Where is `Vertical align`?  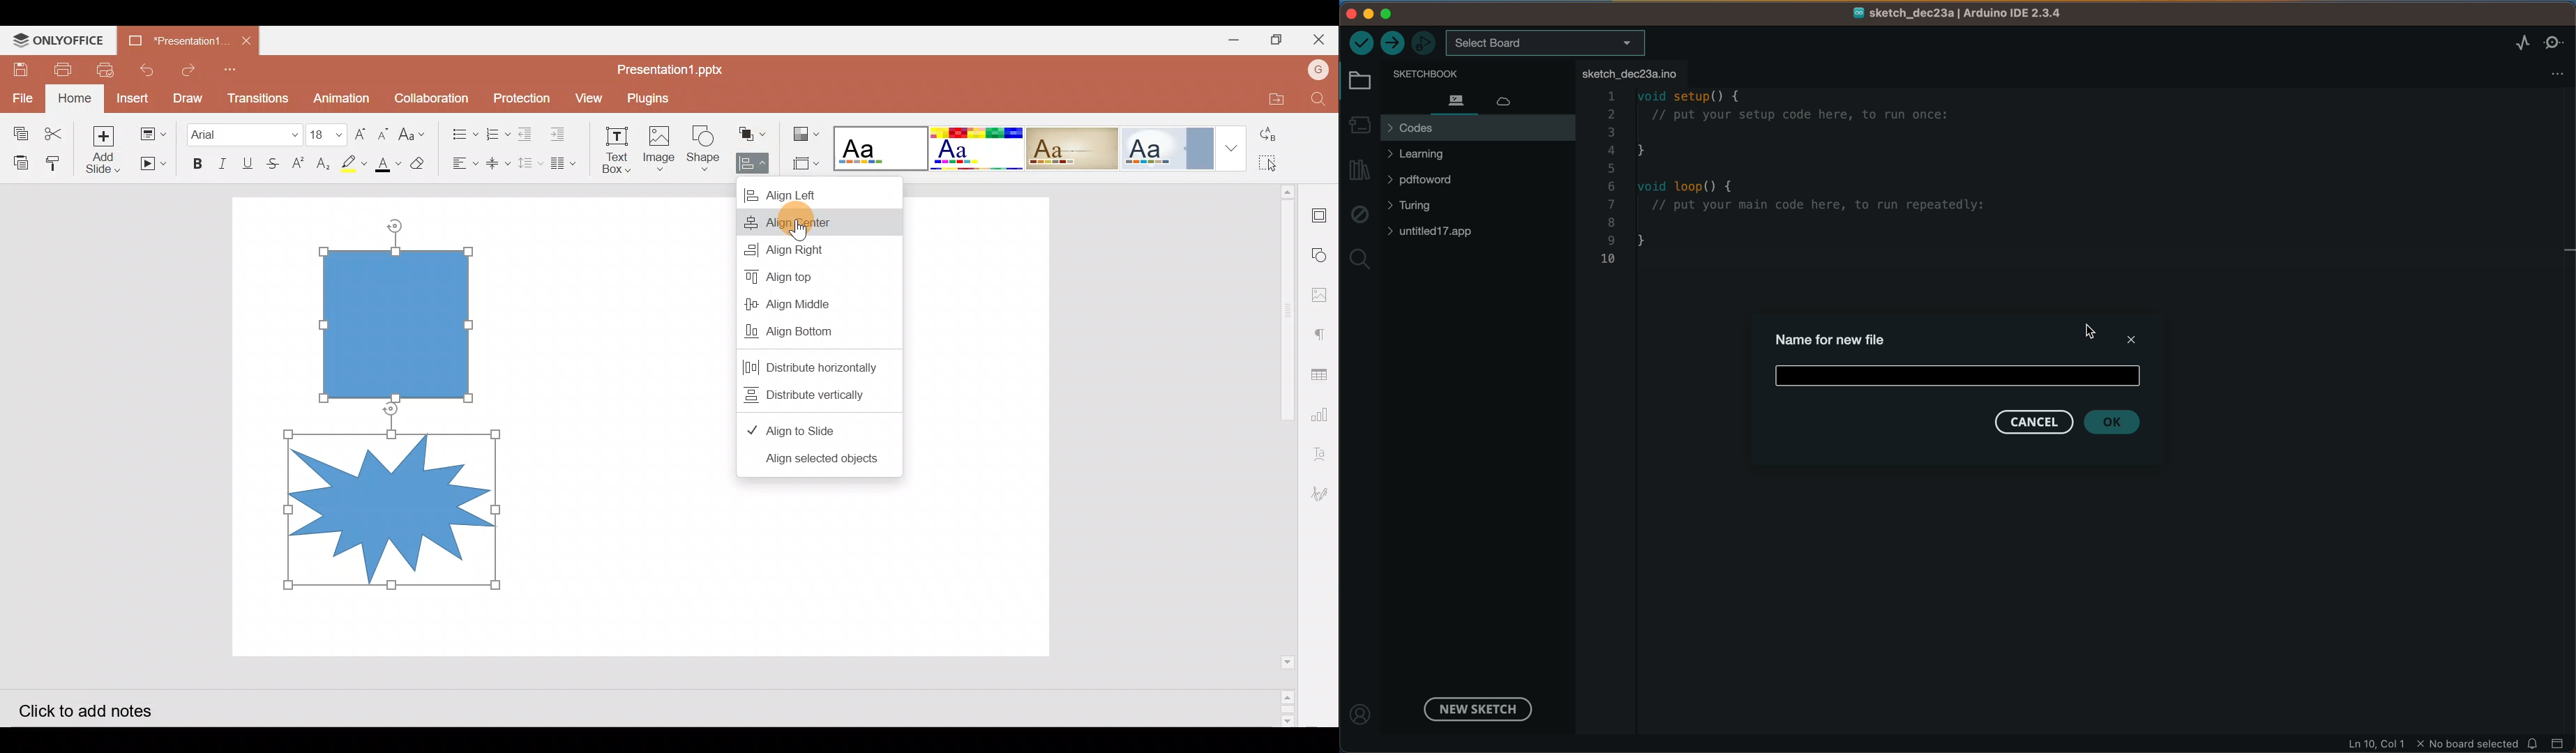
Vertical align is located at coordinates (497, 159).